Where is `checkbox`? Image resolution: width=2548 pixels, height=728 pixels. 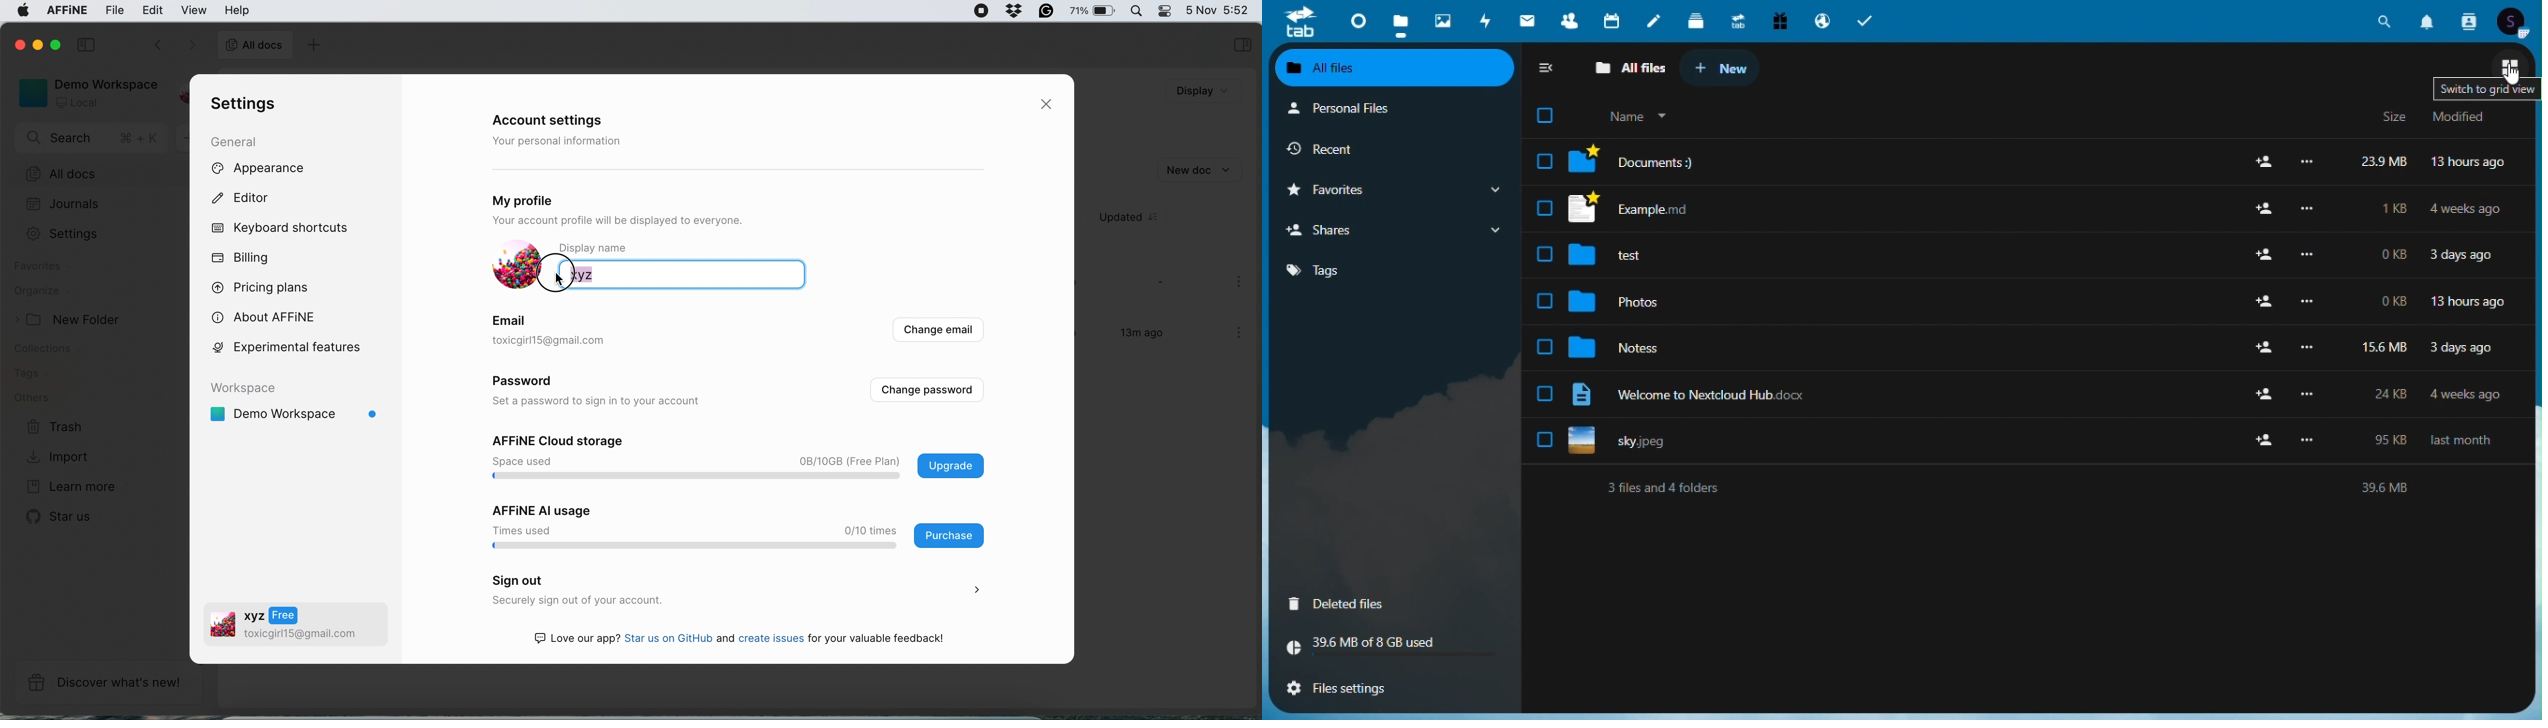 checkbox is located at coordinates (1542, 301).